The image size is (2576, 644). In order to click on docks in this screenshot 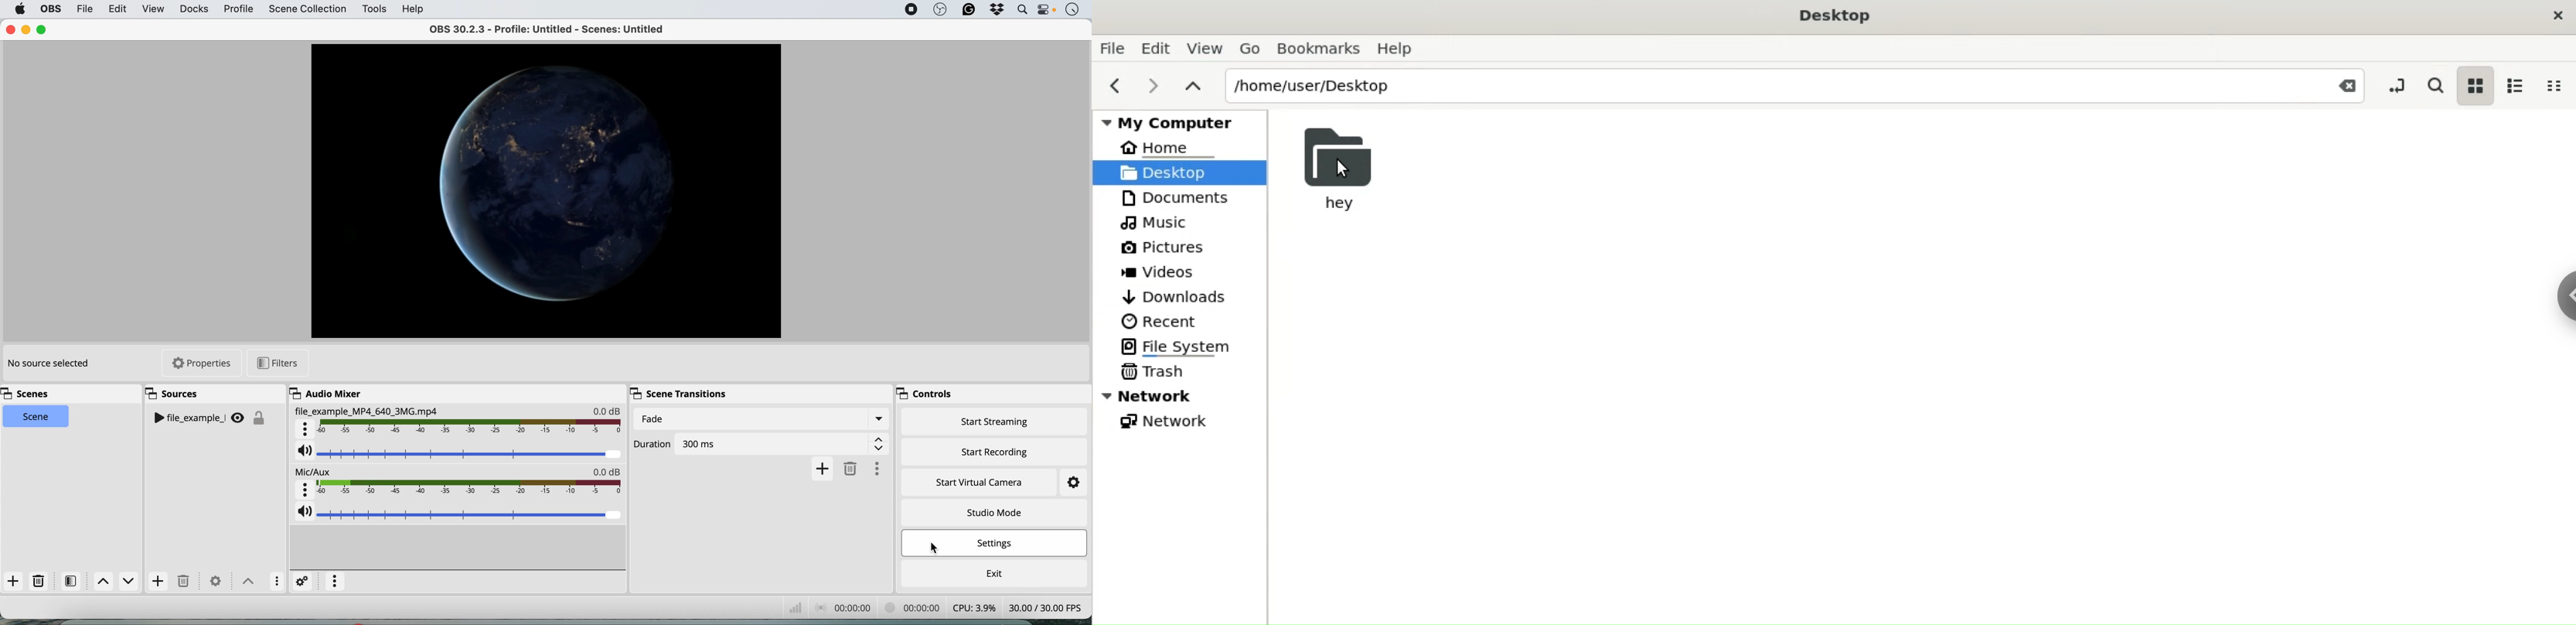, I will do `click(194, 9)`.